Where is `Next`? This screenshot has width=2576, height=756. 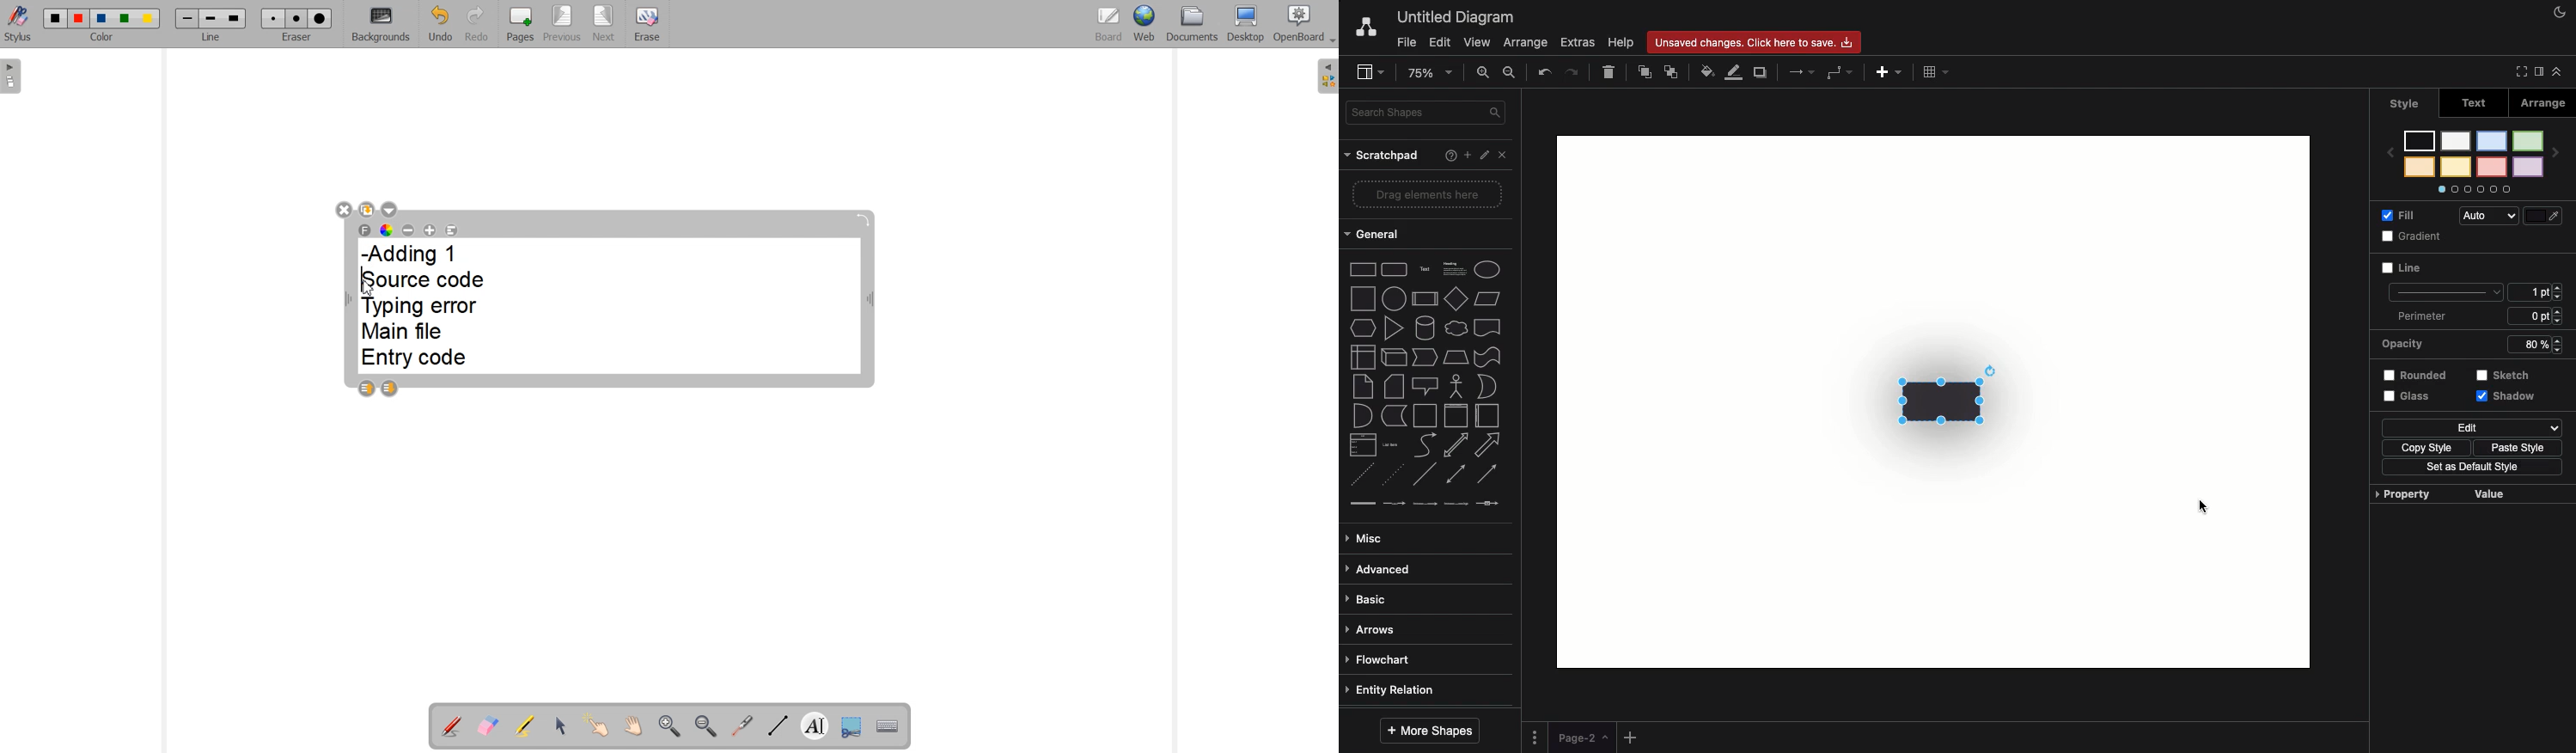
Next is located at coordinates (603, 23).